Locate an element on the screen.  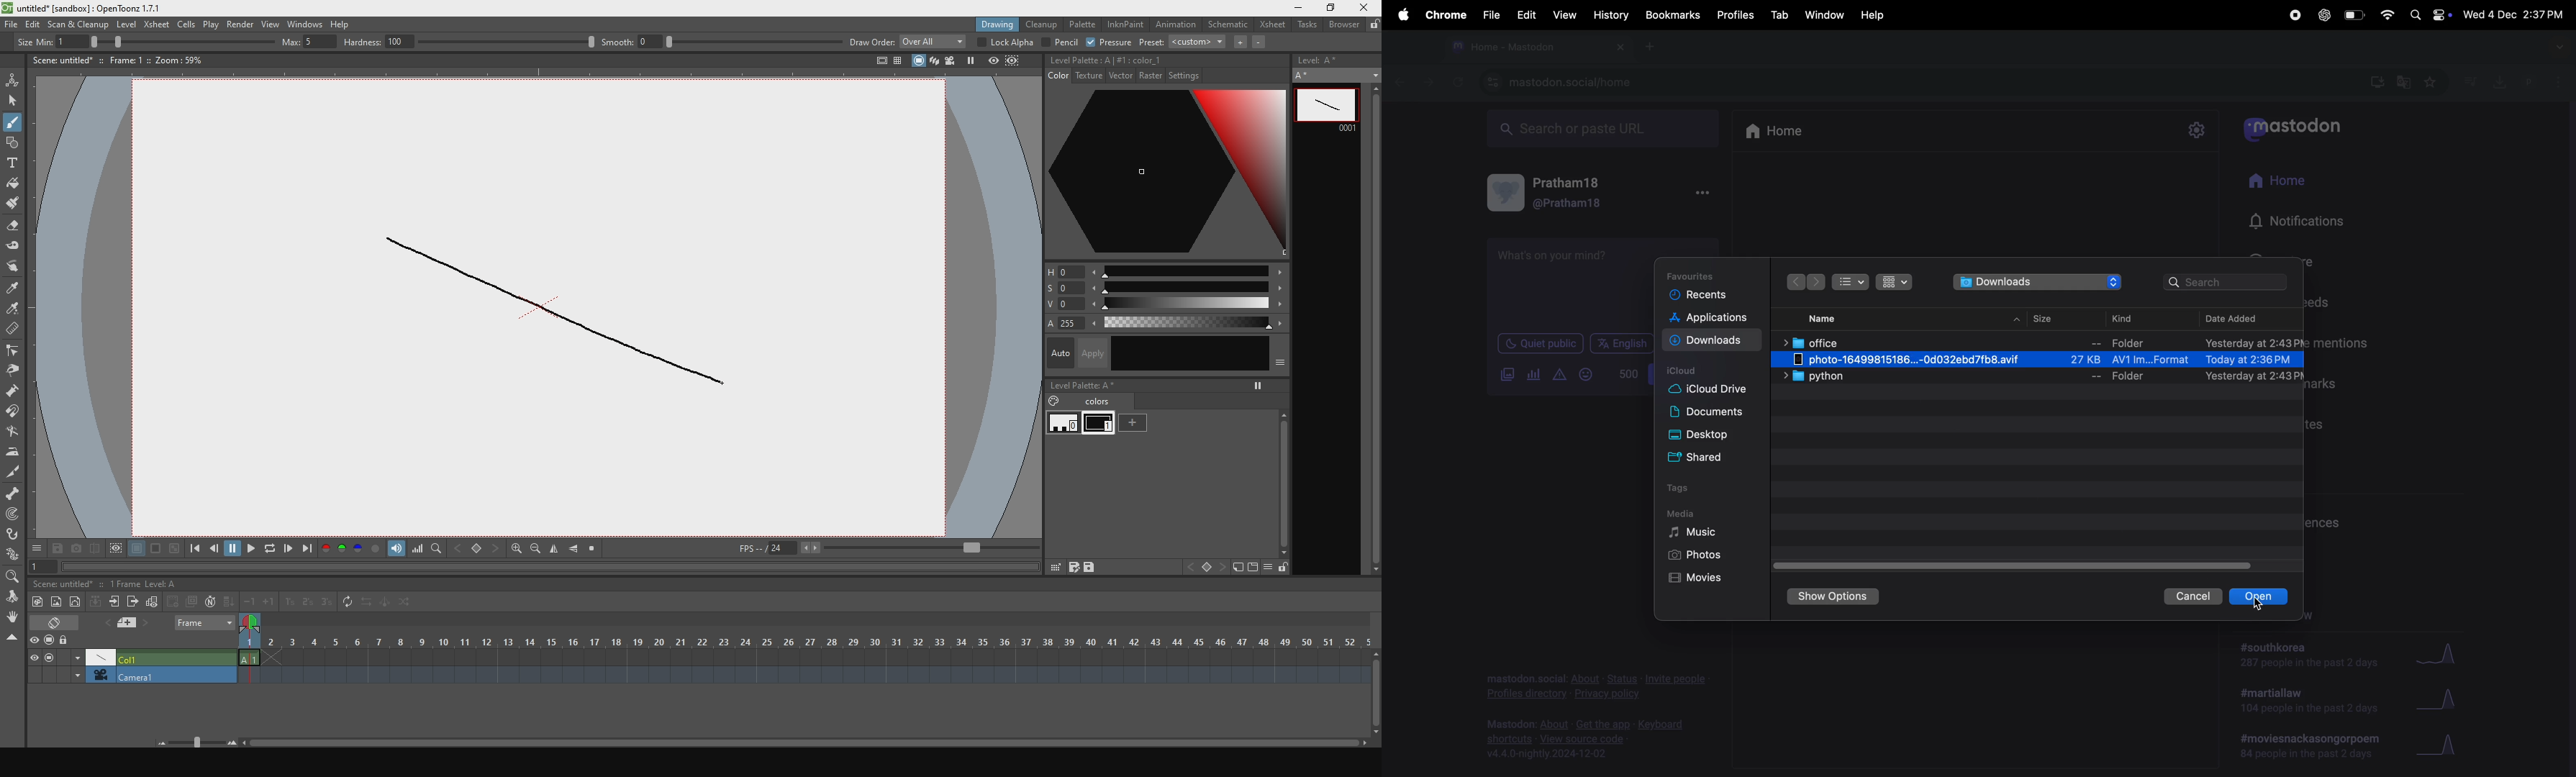
date modified is located at coordinates (2246, 319).